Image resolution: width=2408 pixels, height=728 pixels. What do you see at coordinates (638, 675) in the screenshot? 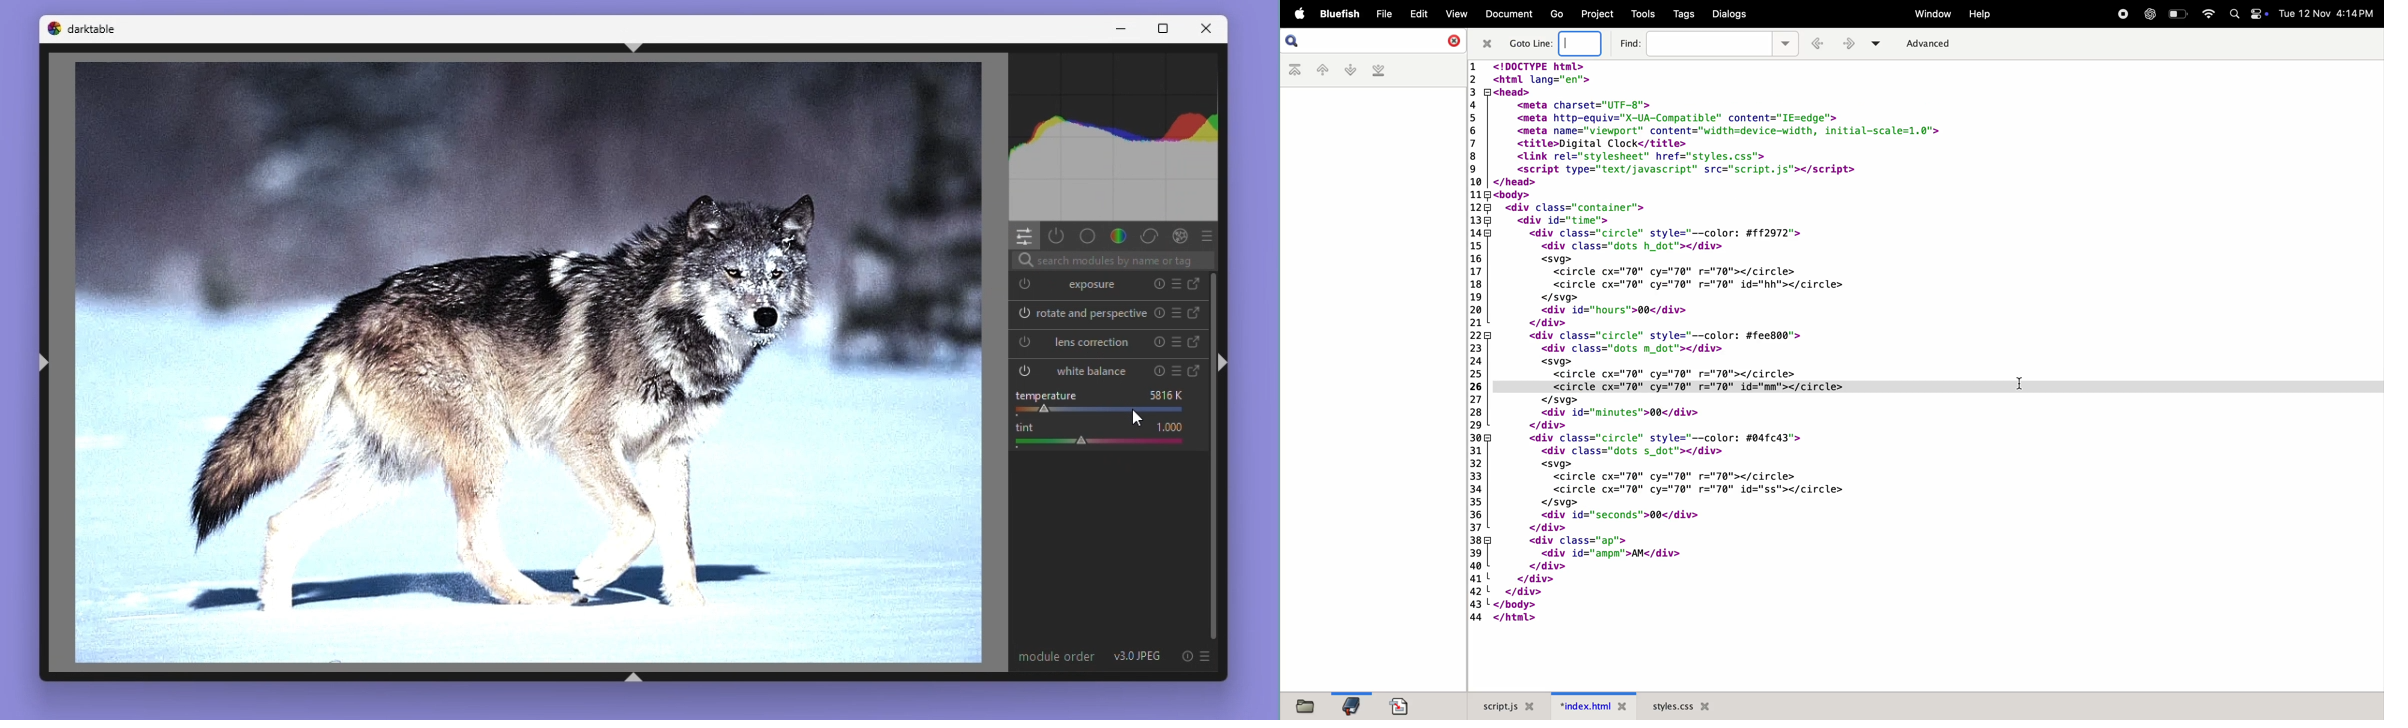
I see `Ctrl + shift +b` at bounding box center [638, 675].